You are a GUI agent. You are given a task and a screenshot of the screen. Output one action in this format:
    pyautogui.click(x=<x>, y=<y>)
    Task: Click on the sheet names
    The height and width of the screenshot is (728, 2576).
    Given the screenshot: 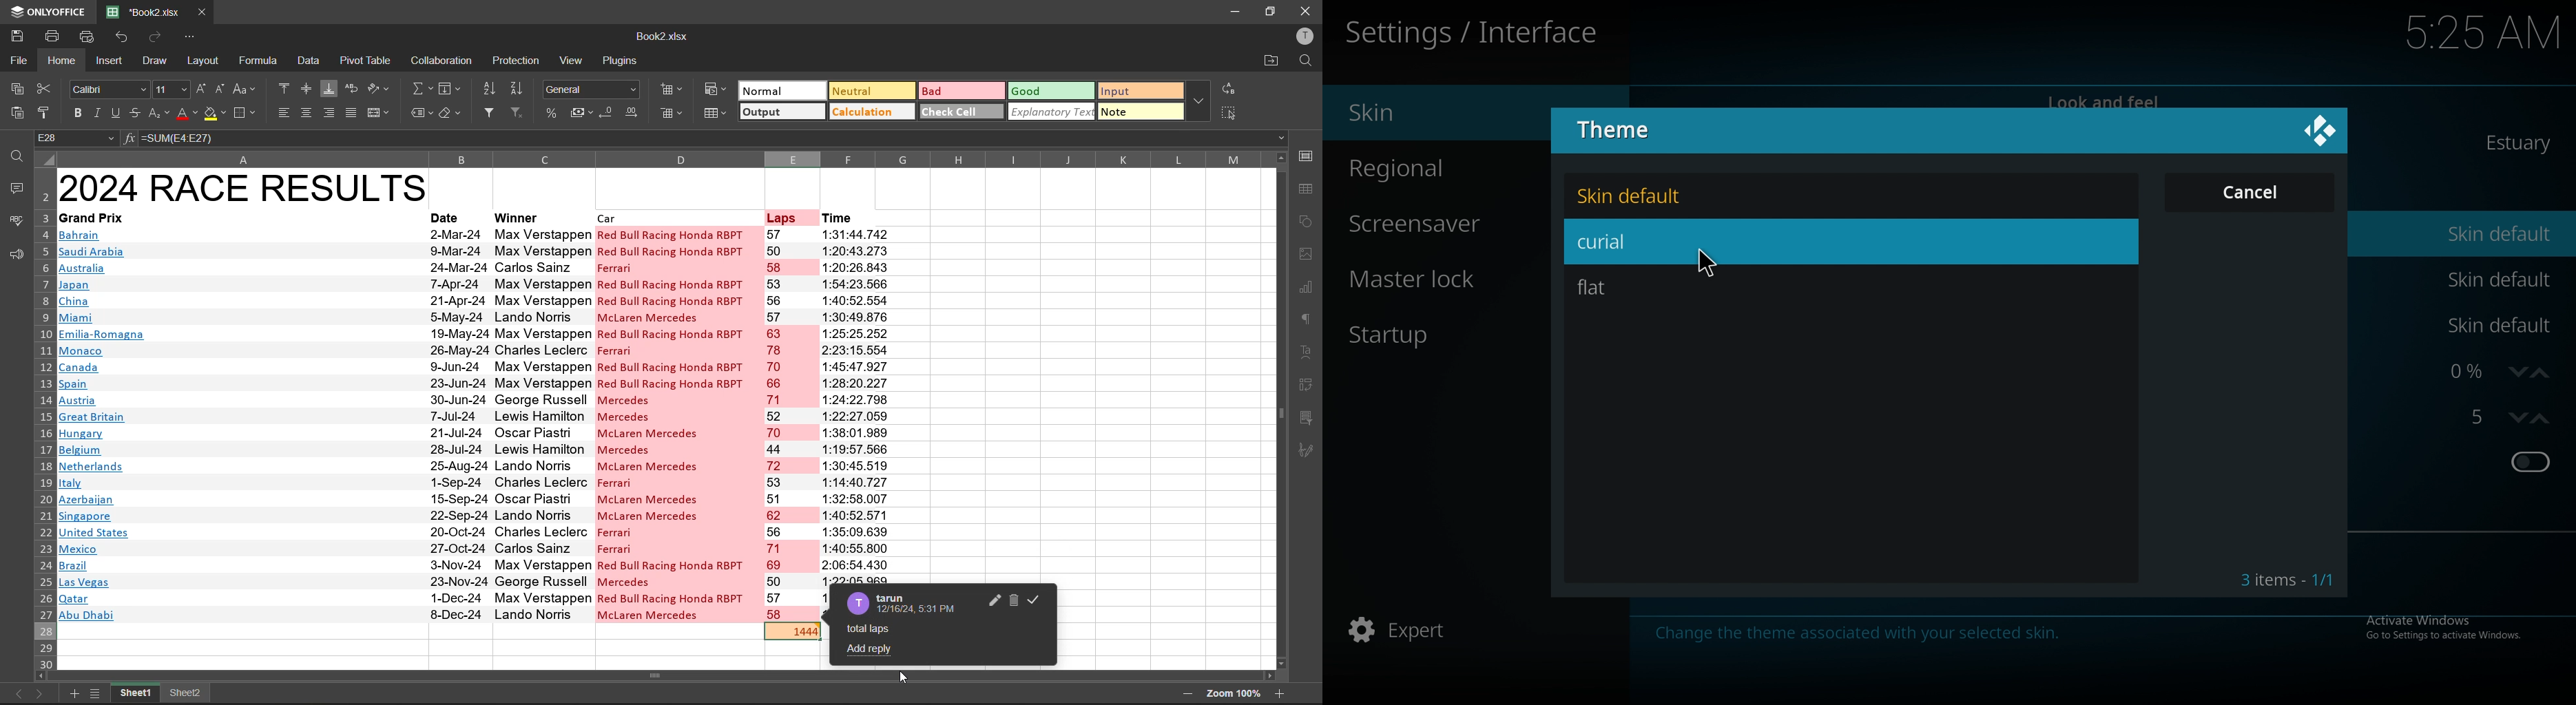 What is the action you would take?
    pyautogui.click(x=187, y=694)
    